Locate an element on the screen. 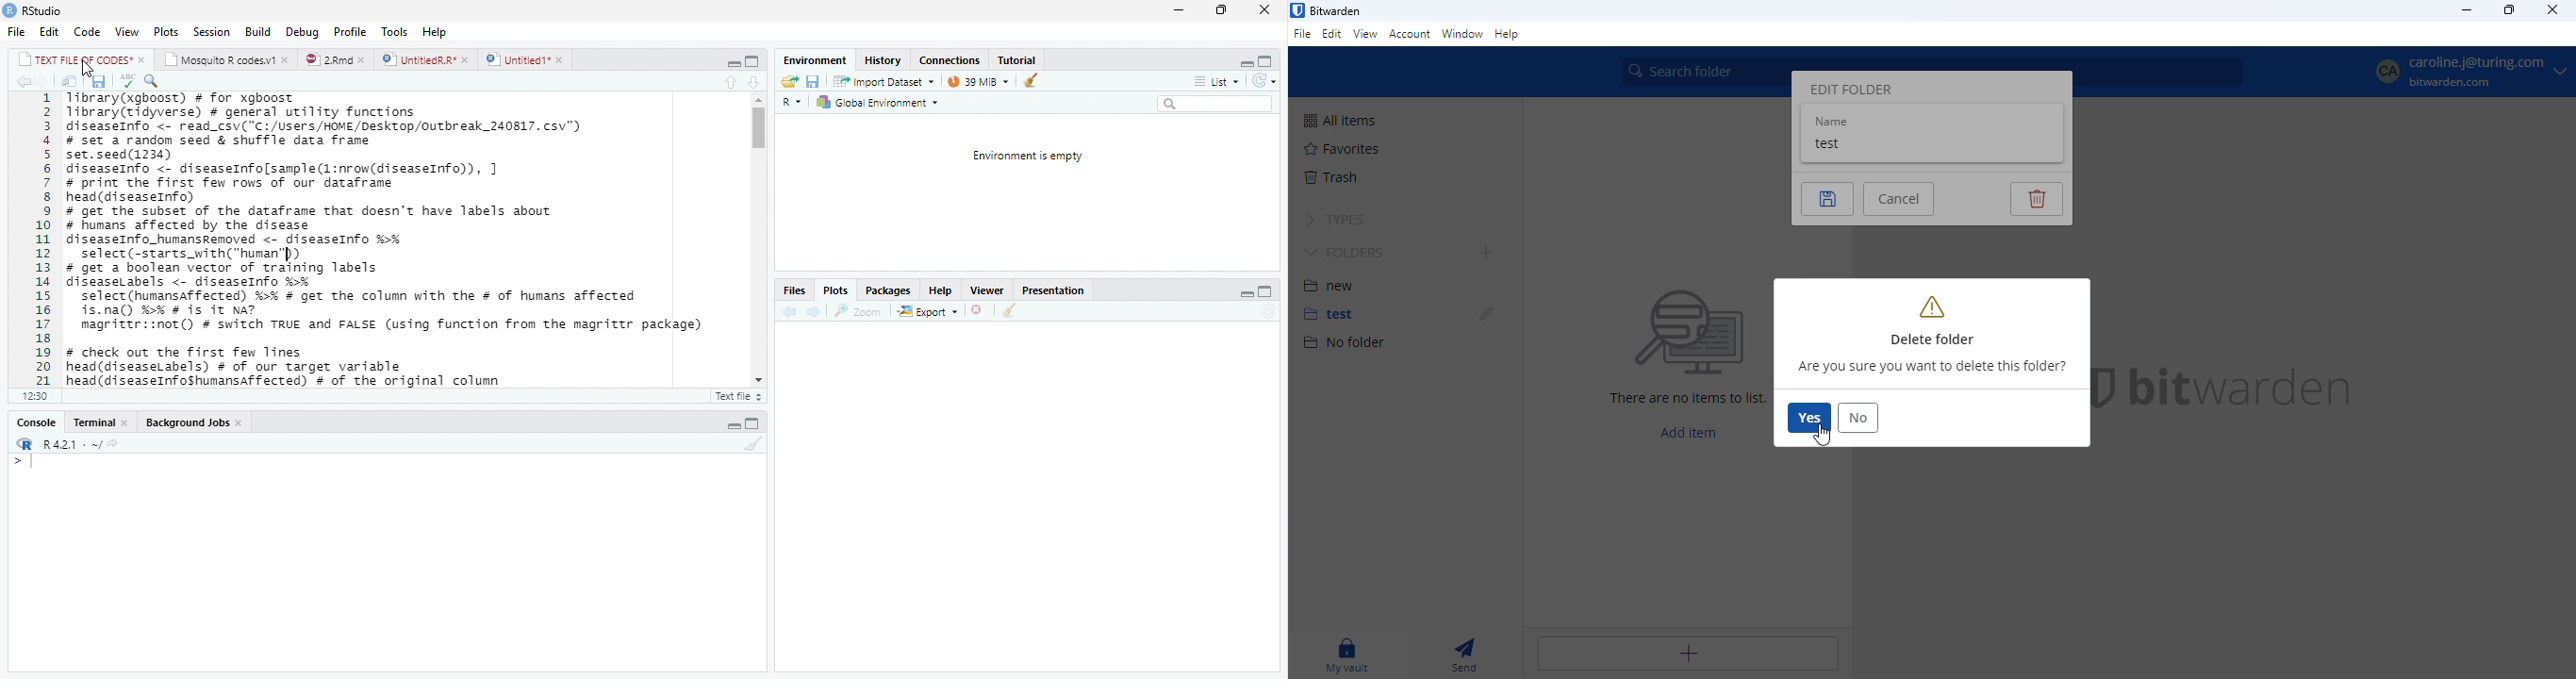  trash is located at coordinates (1332, 177).